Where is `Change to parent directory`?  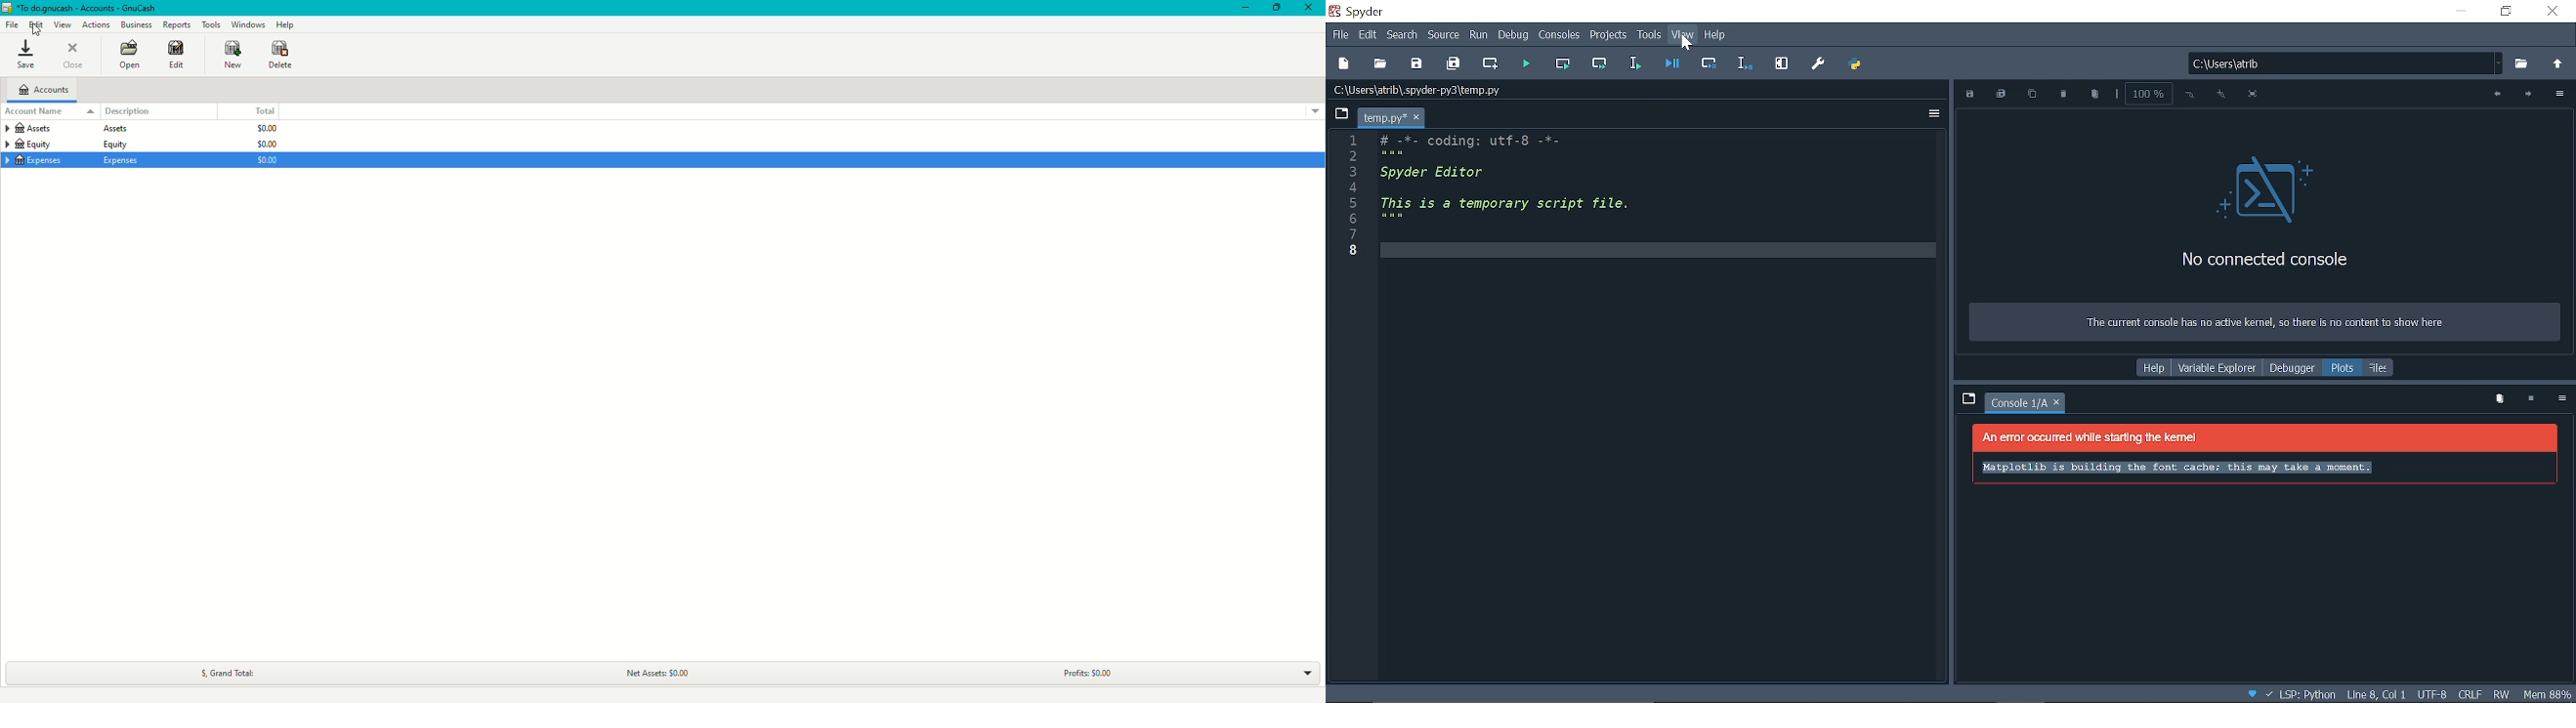
Change to parent directory is located at coordinates (2558, 65).